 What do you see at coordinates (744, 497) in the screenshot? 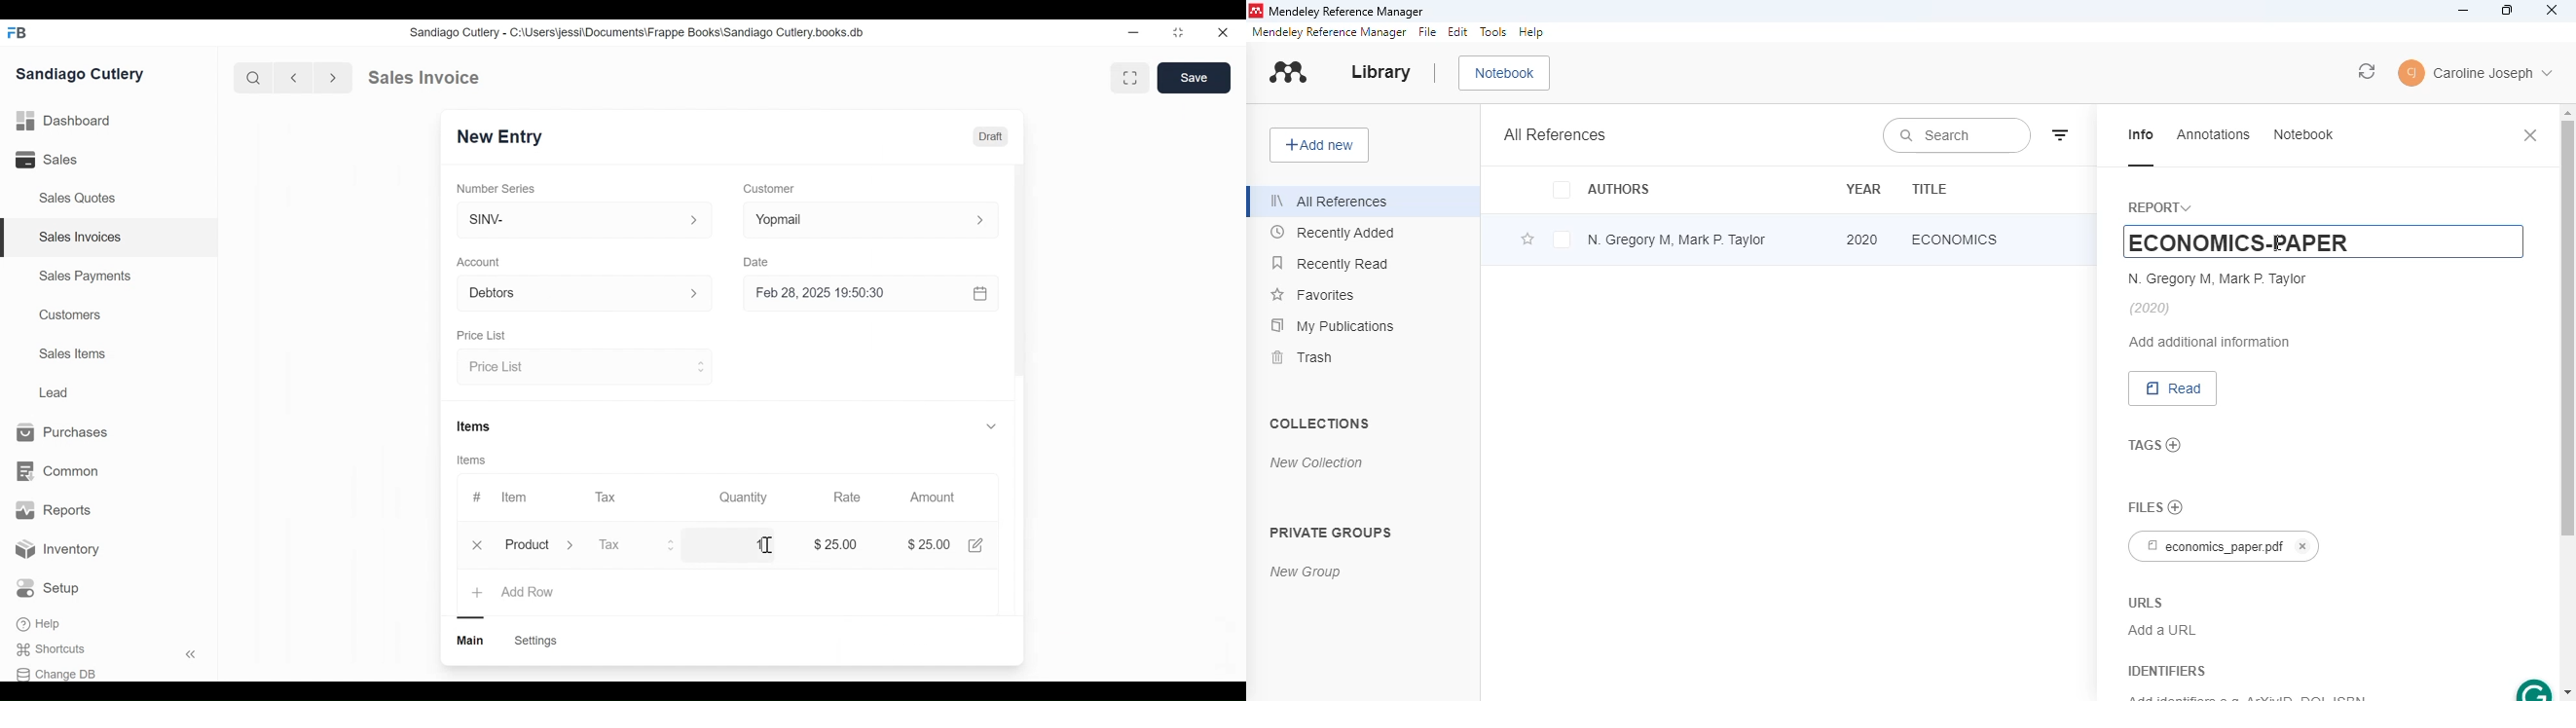
I see `Quantity` at bounding box center [744, 497].